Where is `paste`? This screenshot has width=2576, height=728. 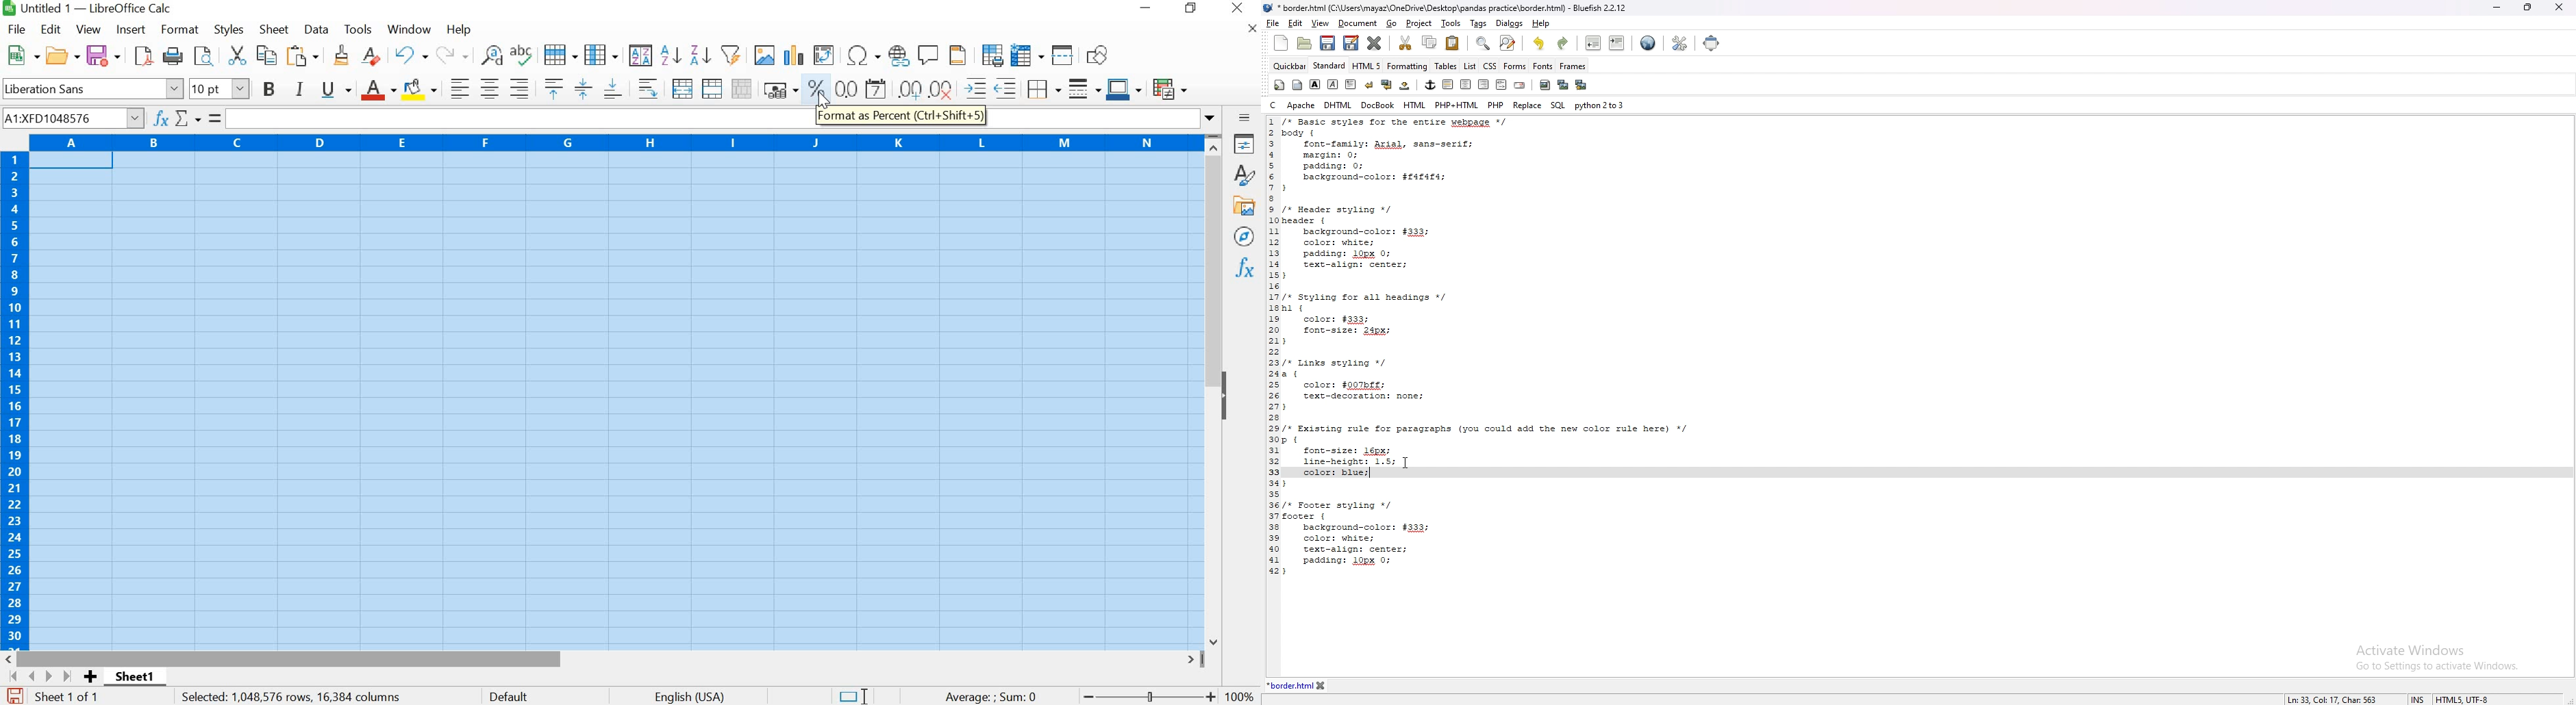 paste is located at coordinates (1453, 42).